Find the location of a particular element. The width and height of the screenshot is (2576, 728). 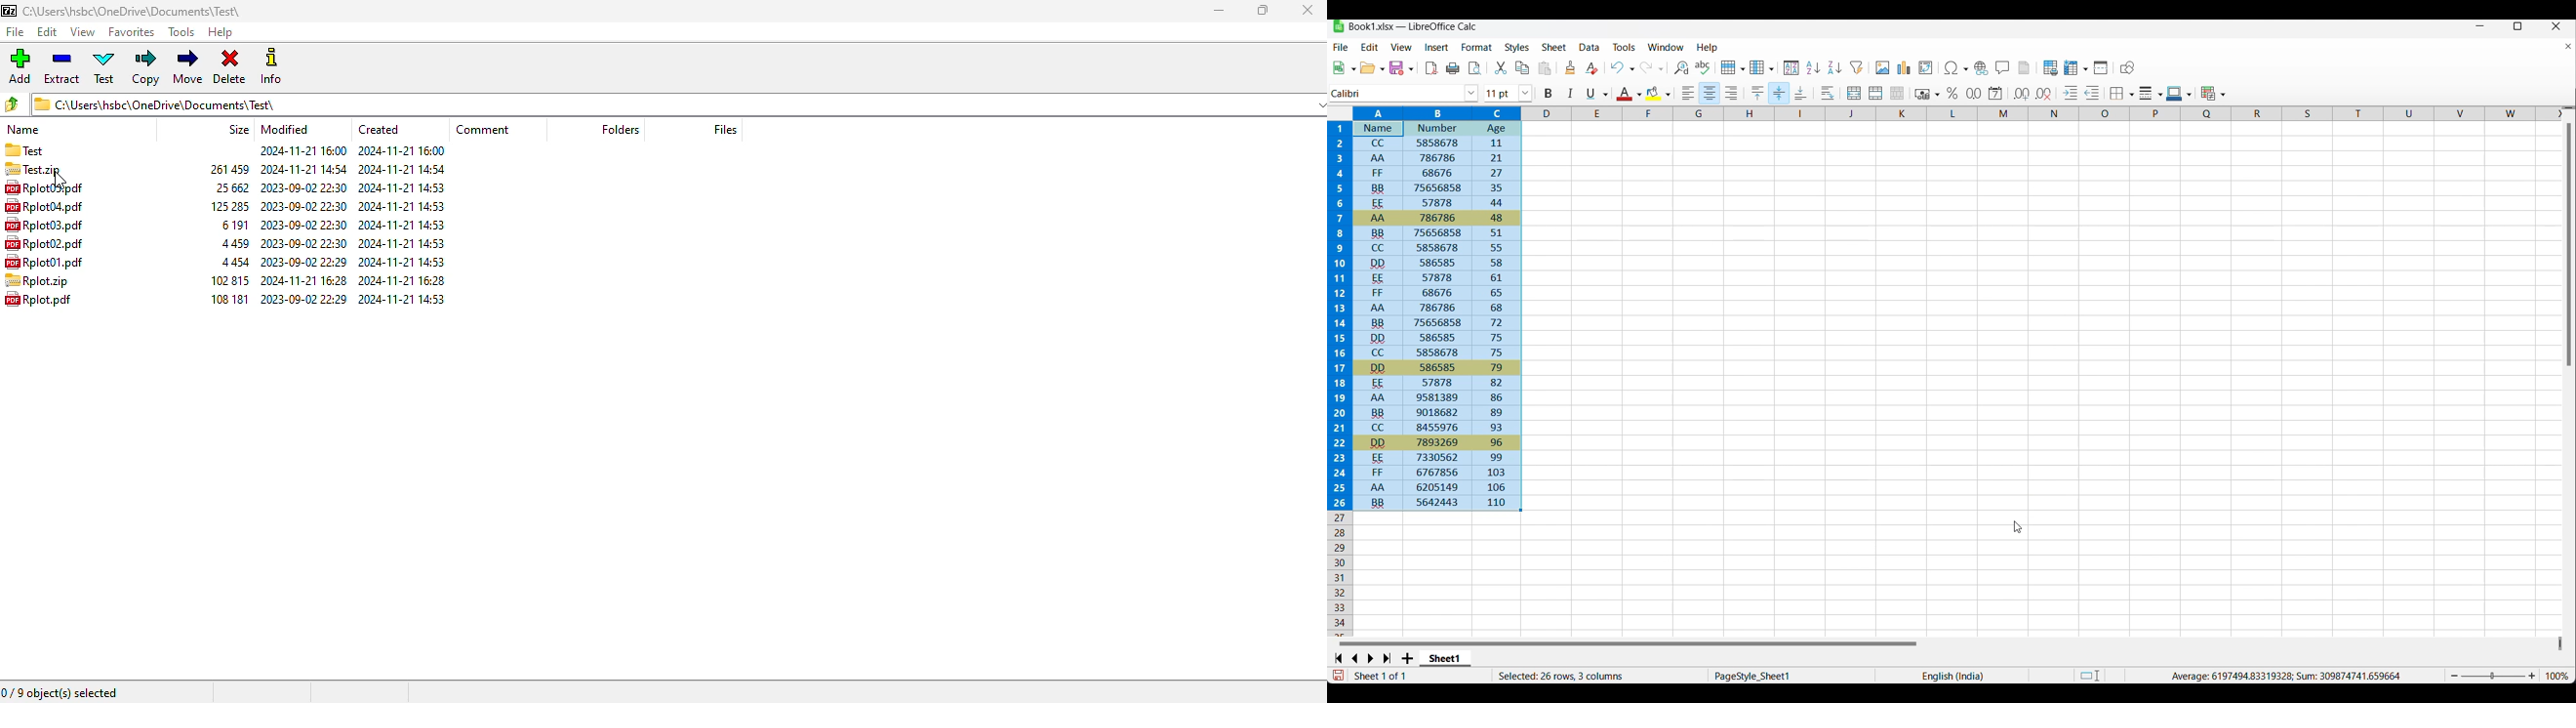

Redo and redo options is located at coordinates (1652, 67).